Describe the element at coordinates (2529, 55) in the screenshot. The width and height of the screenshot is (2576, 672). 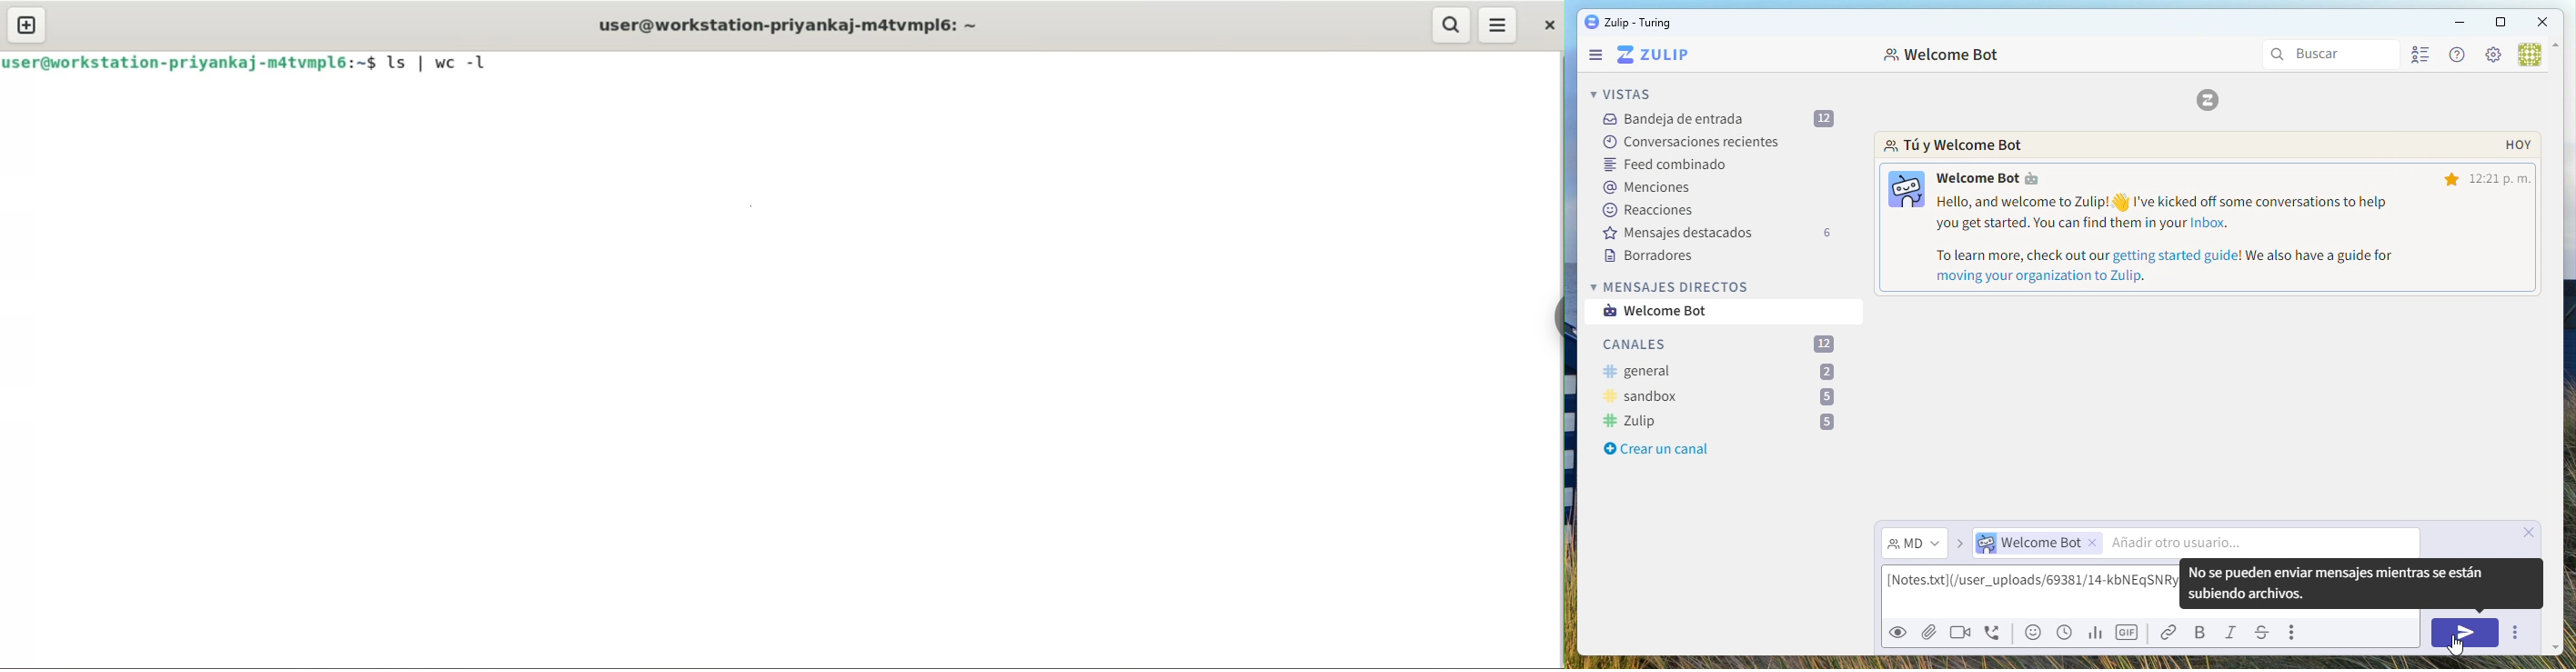
I see `User` at that location.